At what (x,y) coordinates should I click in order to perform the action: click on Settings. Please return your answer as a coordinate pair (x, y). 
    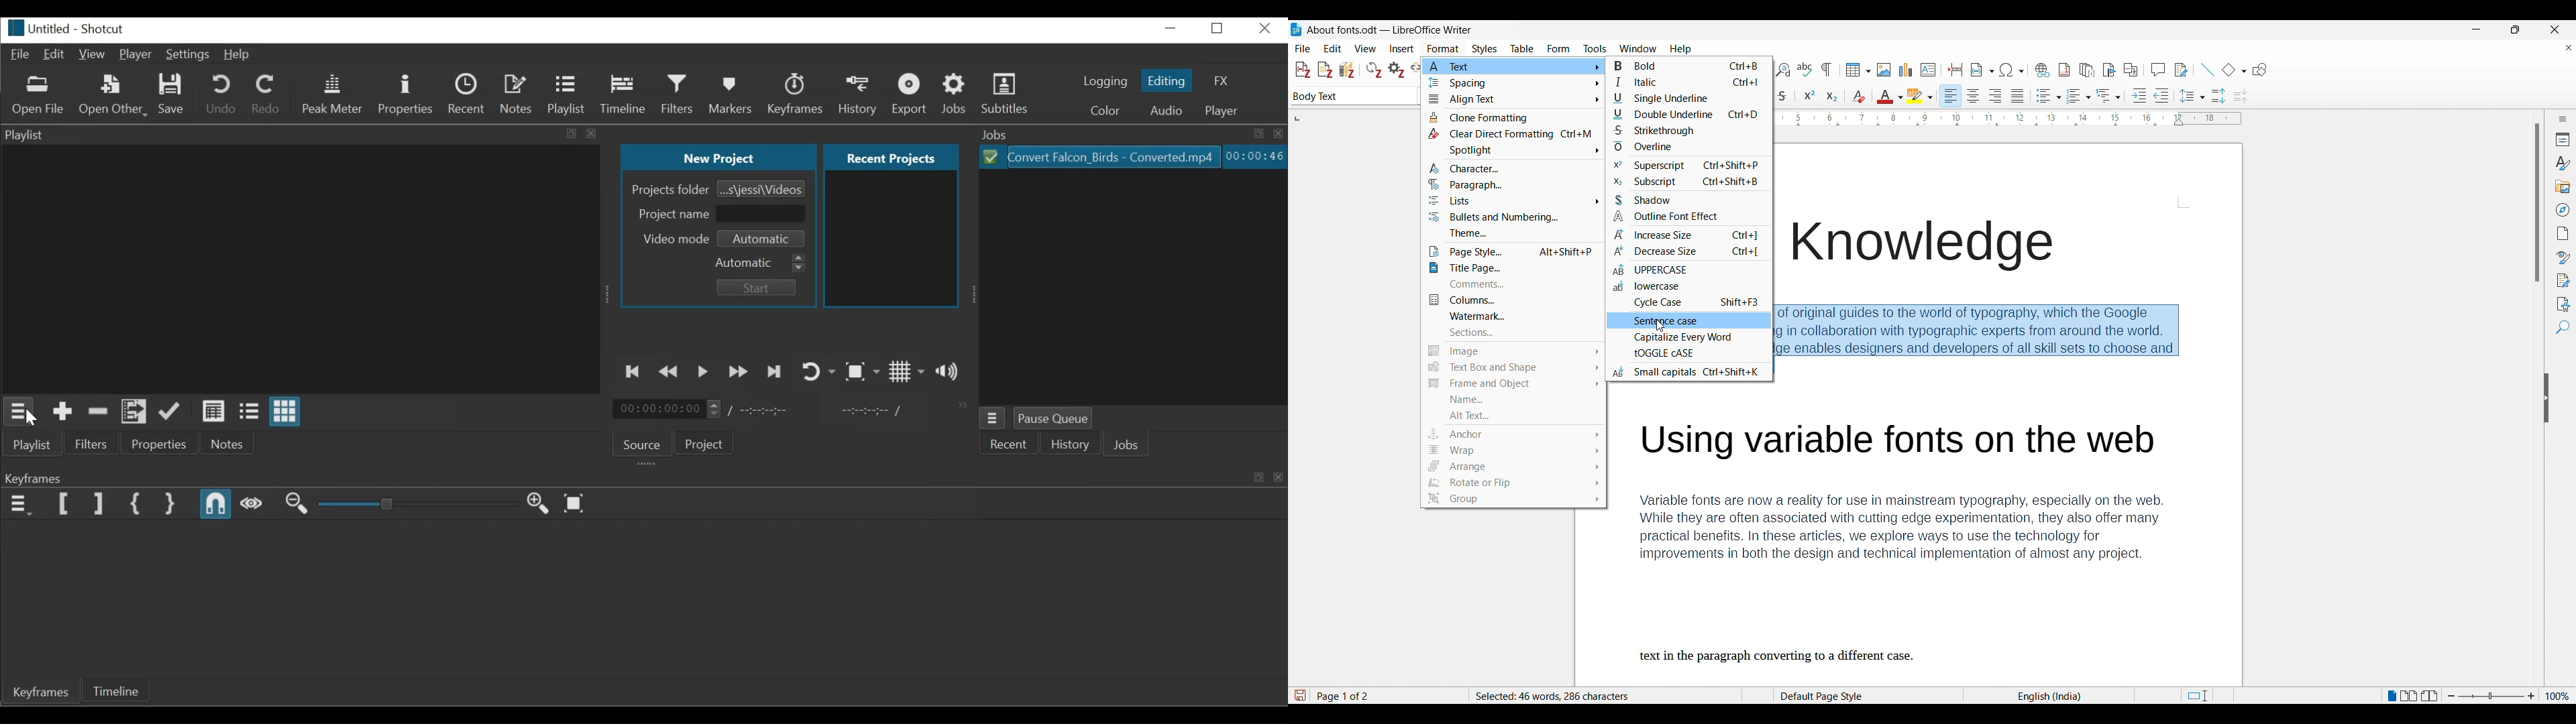
    Looking at the image, I should click on (188, 54).